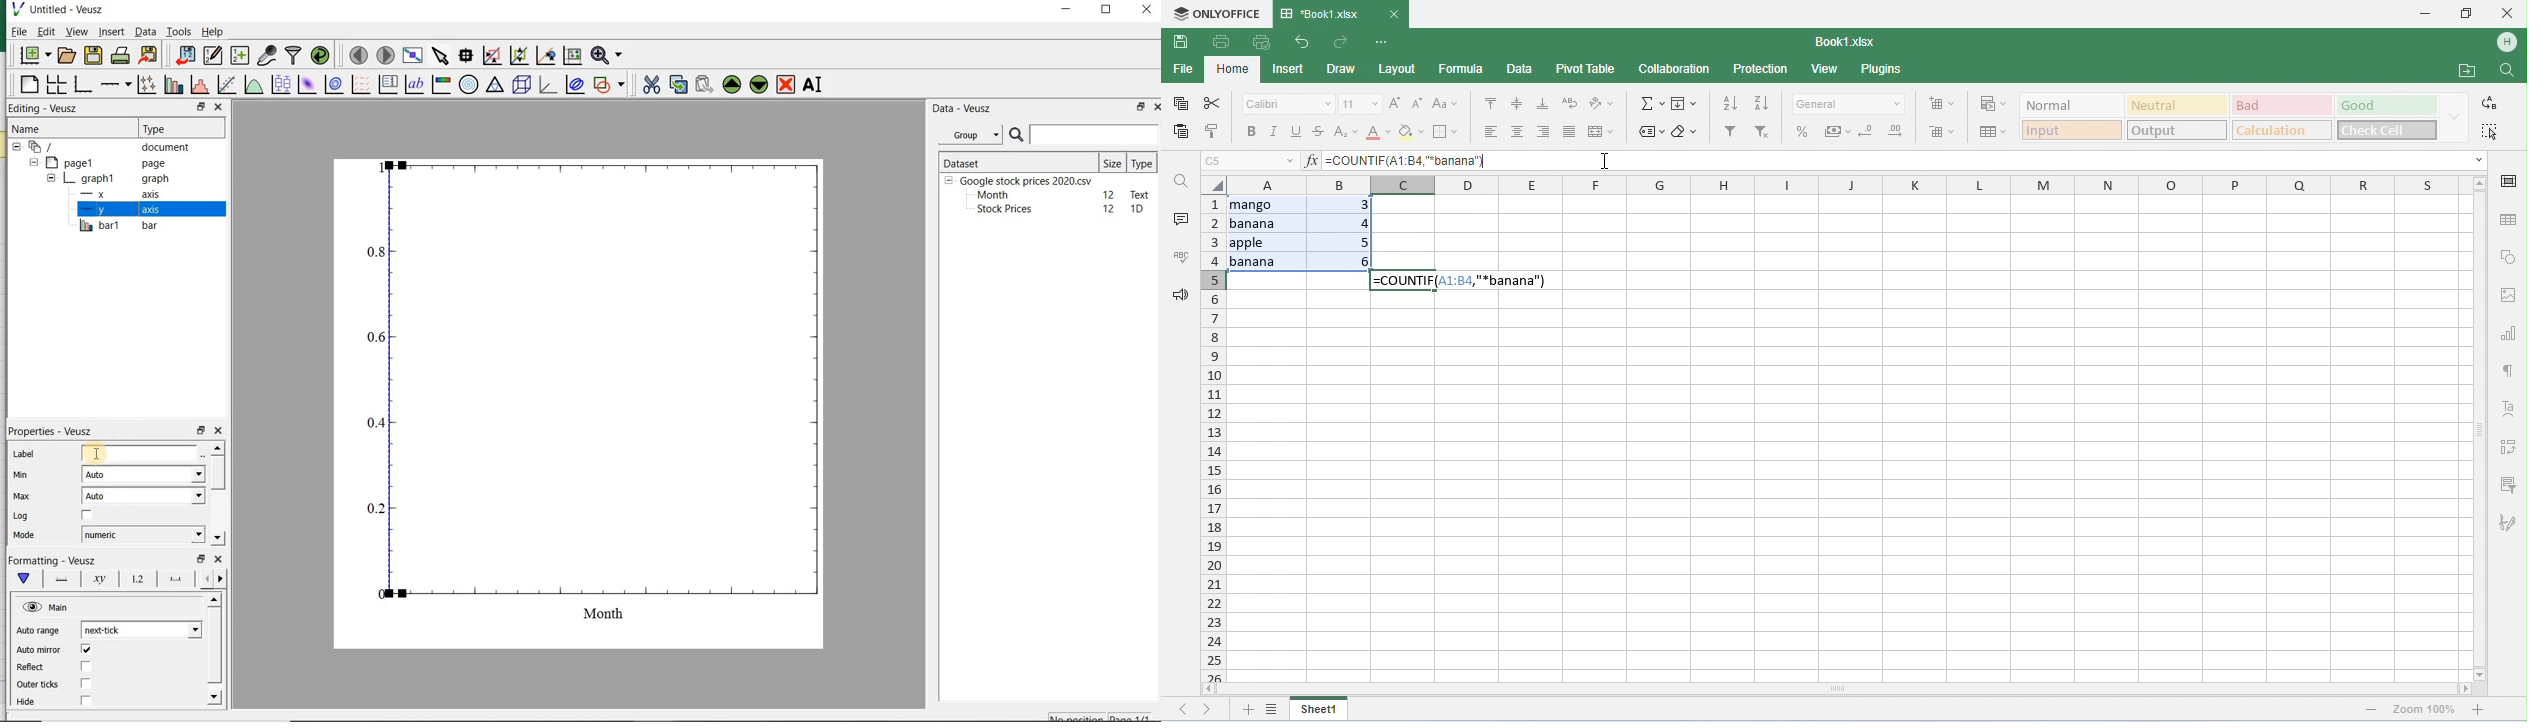 The width and height of the screenshot is (2548, 728). Describe the element at coordinates (1311, 160) in the screenshot. I see `insert function` at that location.